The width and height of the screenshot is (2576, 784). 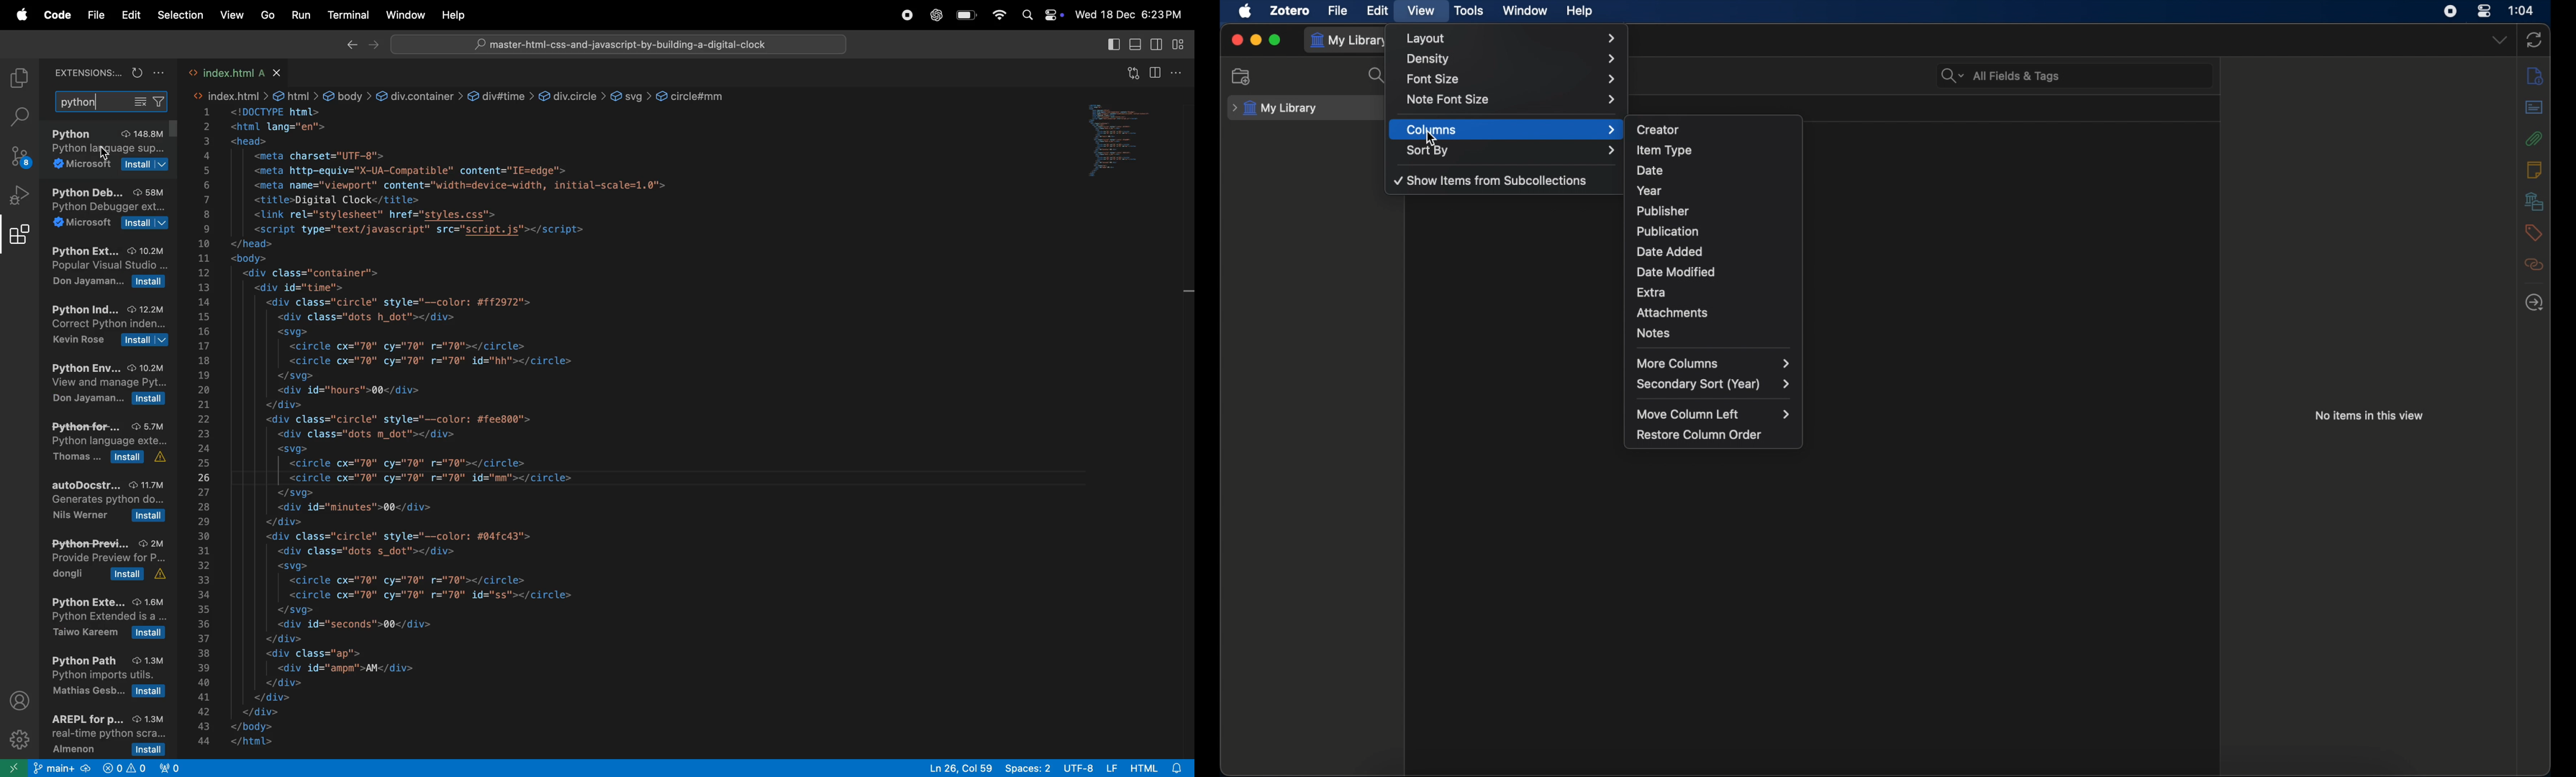 What do you see at coordinates (1469, 11) in the screenshot?
I see `tools` at bounding box center [1469, 11].